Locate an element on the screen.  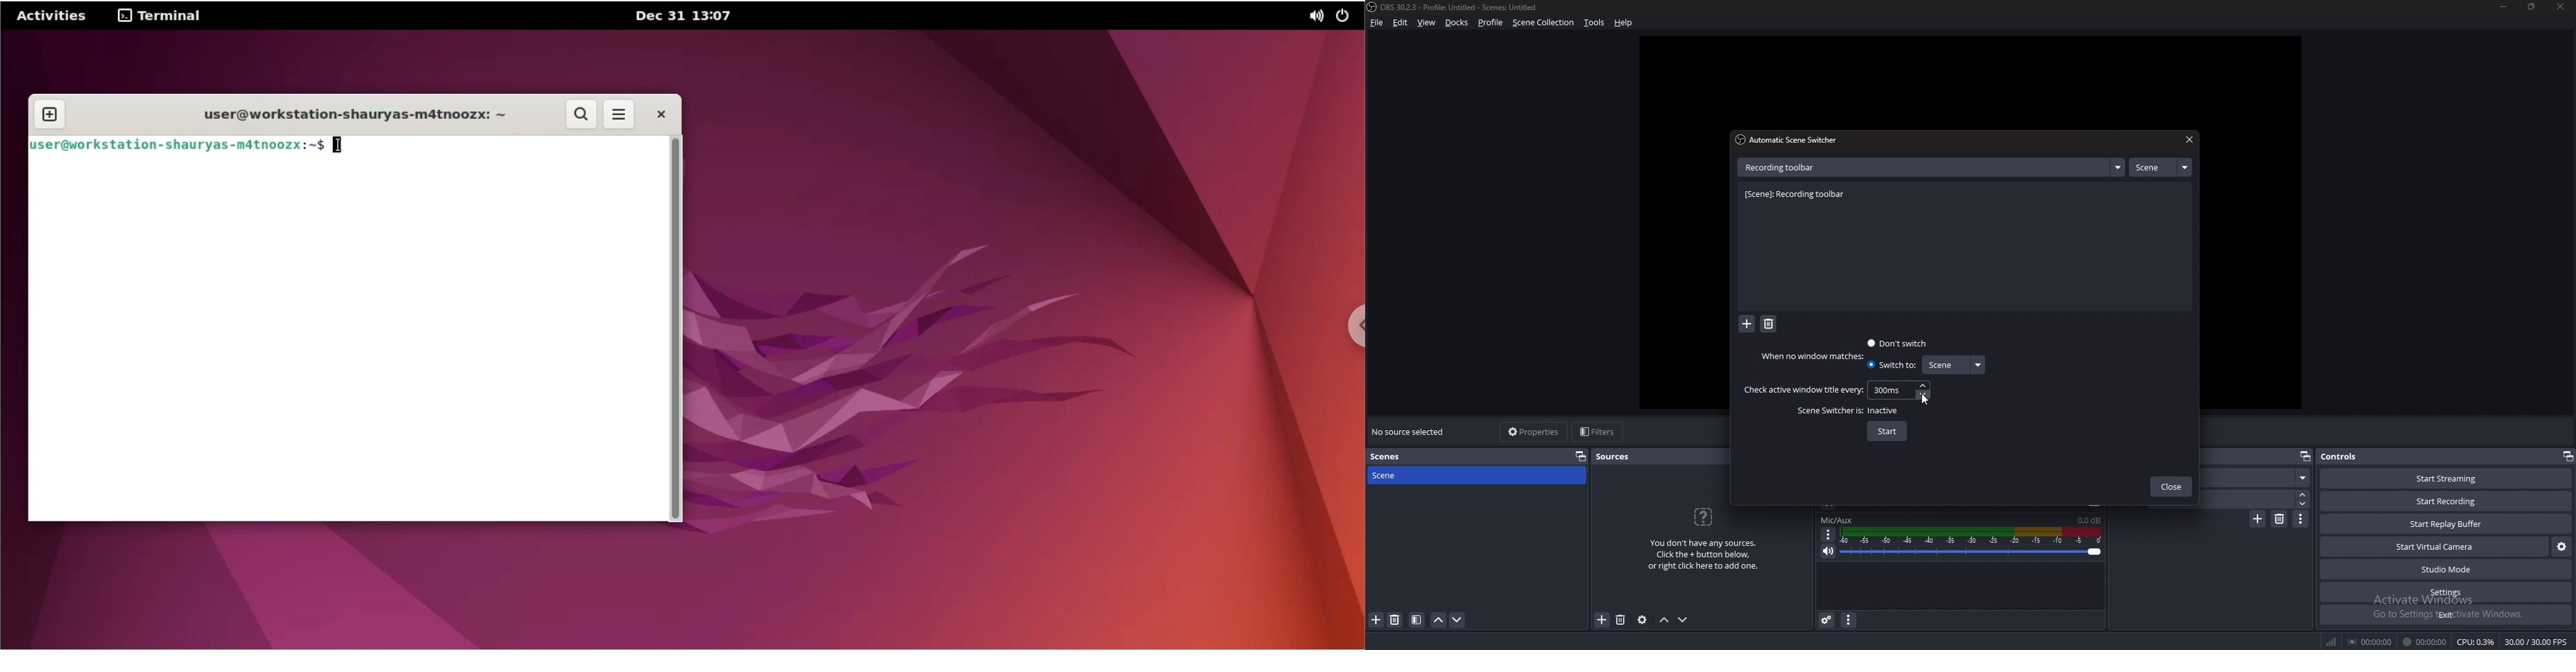
filter is located at coordinates (1417, 620).